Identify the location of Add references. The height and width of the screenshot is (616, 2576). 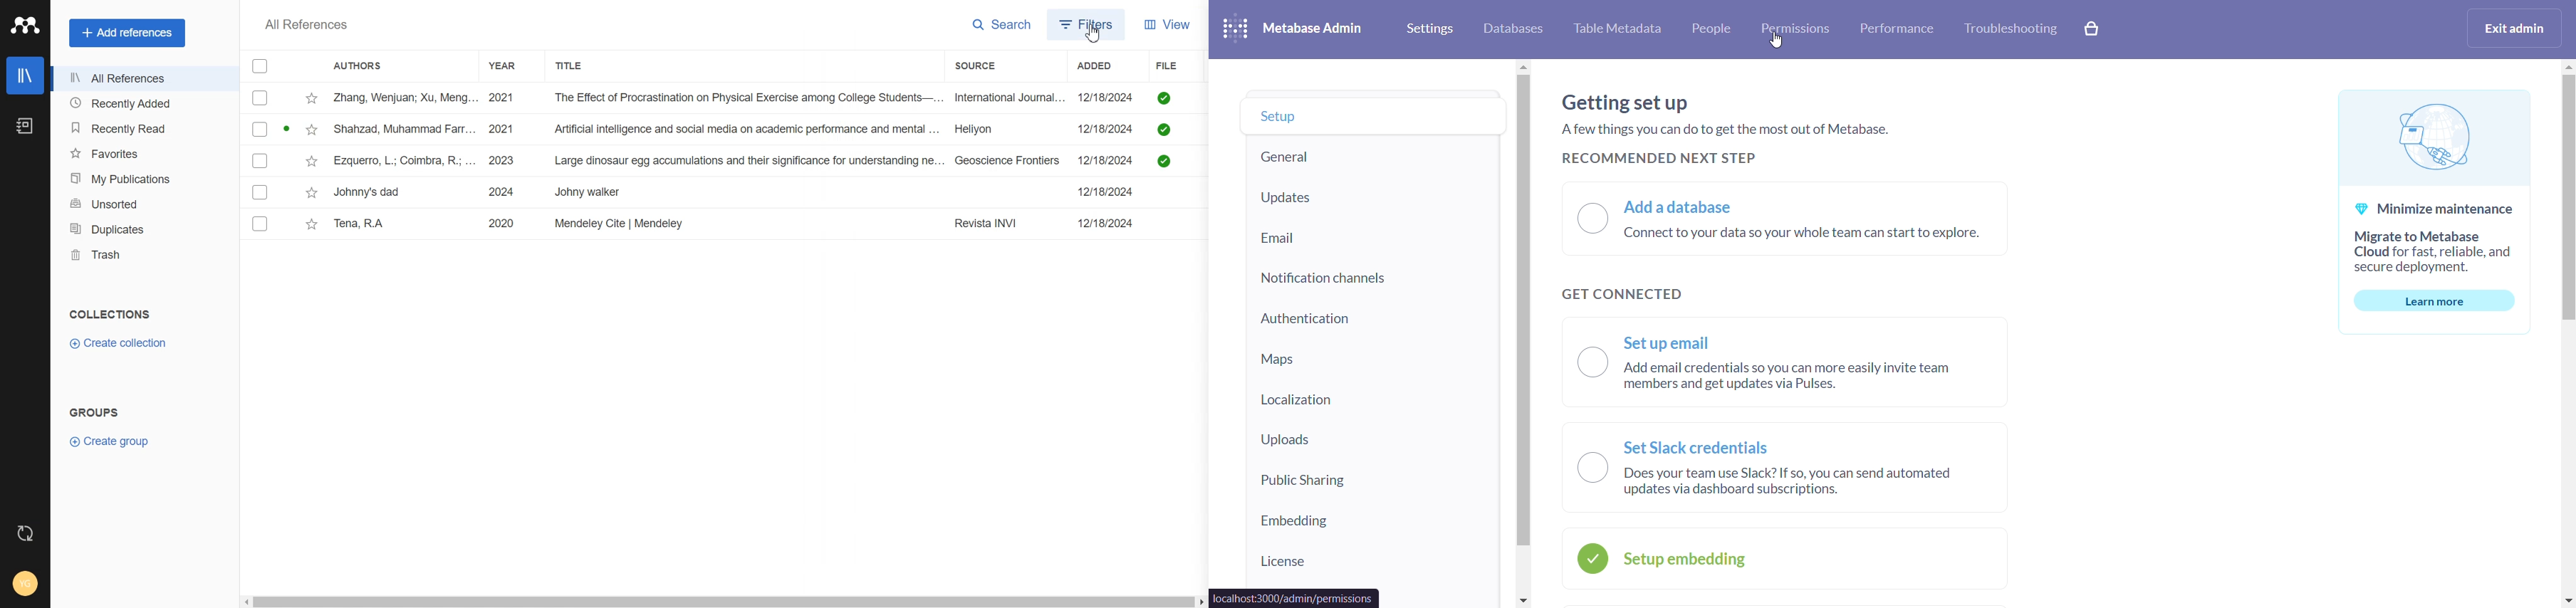
(127, 32).